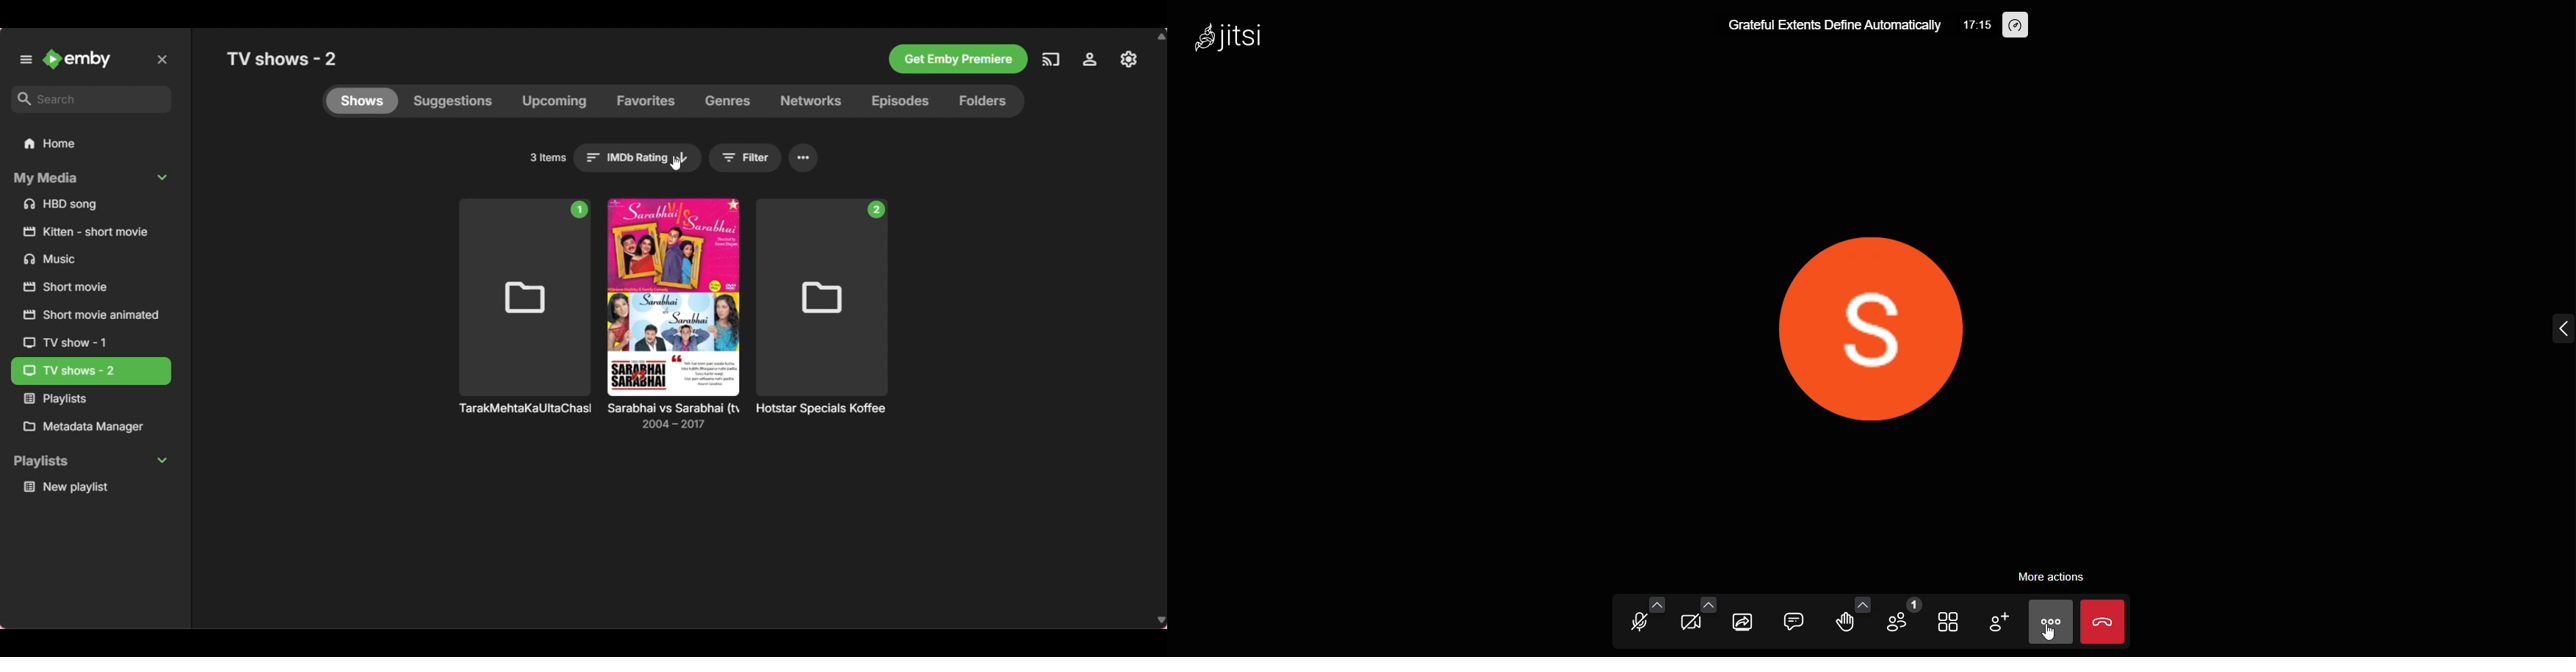 The image size is (2576, 672). What do you see at coordinates (2555, 324) in the screenshot?
I see `expand` at bounding box center [2555, 324].